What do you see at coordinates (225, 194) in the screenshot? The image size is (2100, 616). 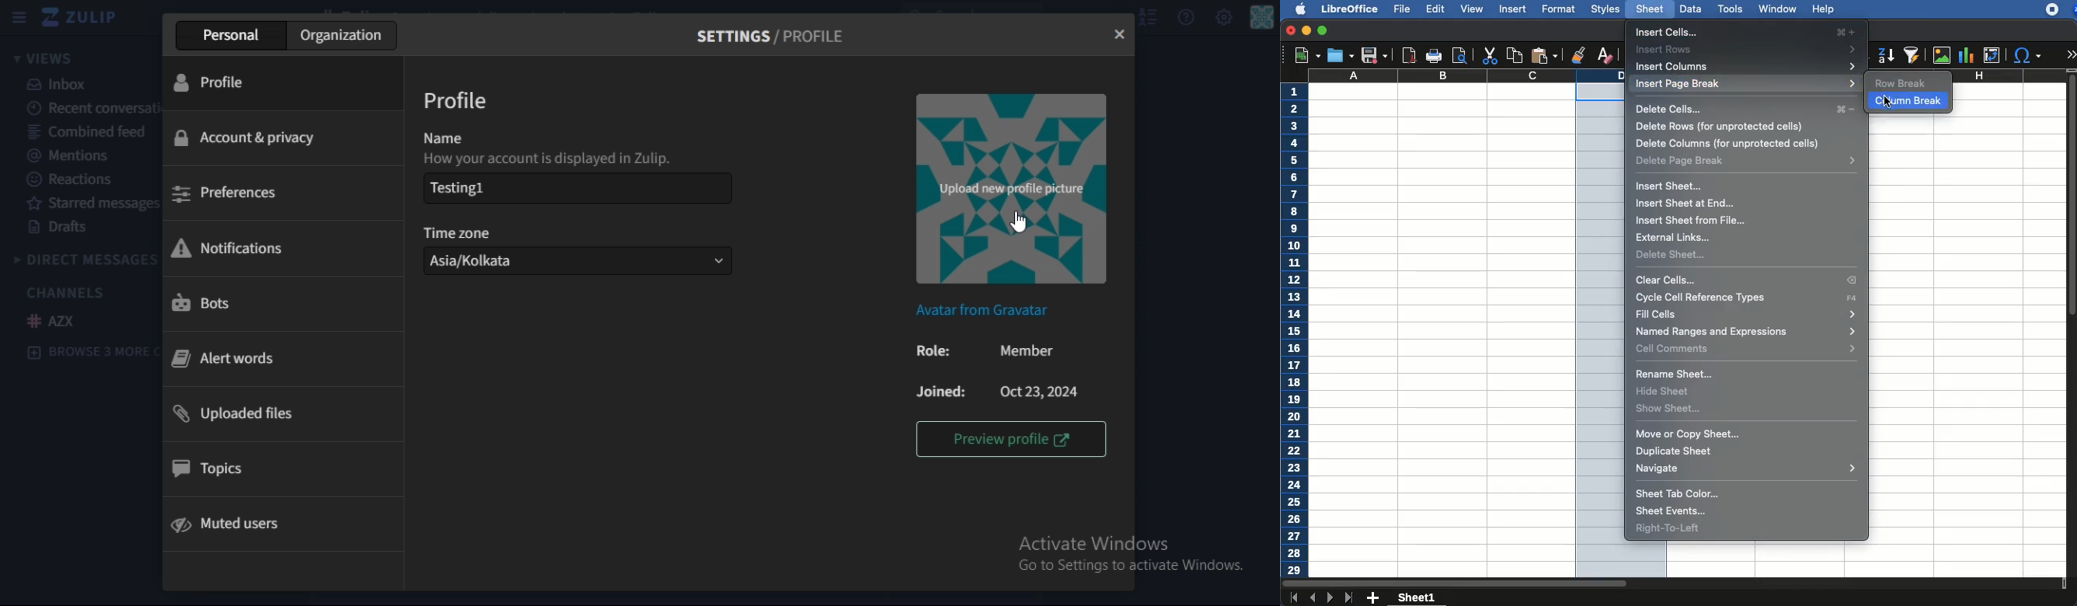 I see `preferences` at bounding box center [225, 194].